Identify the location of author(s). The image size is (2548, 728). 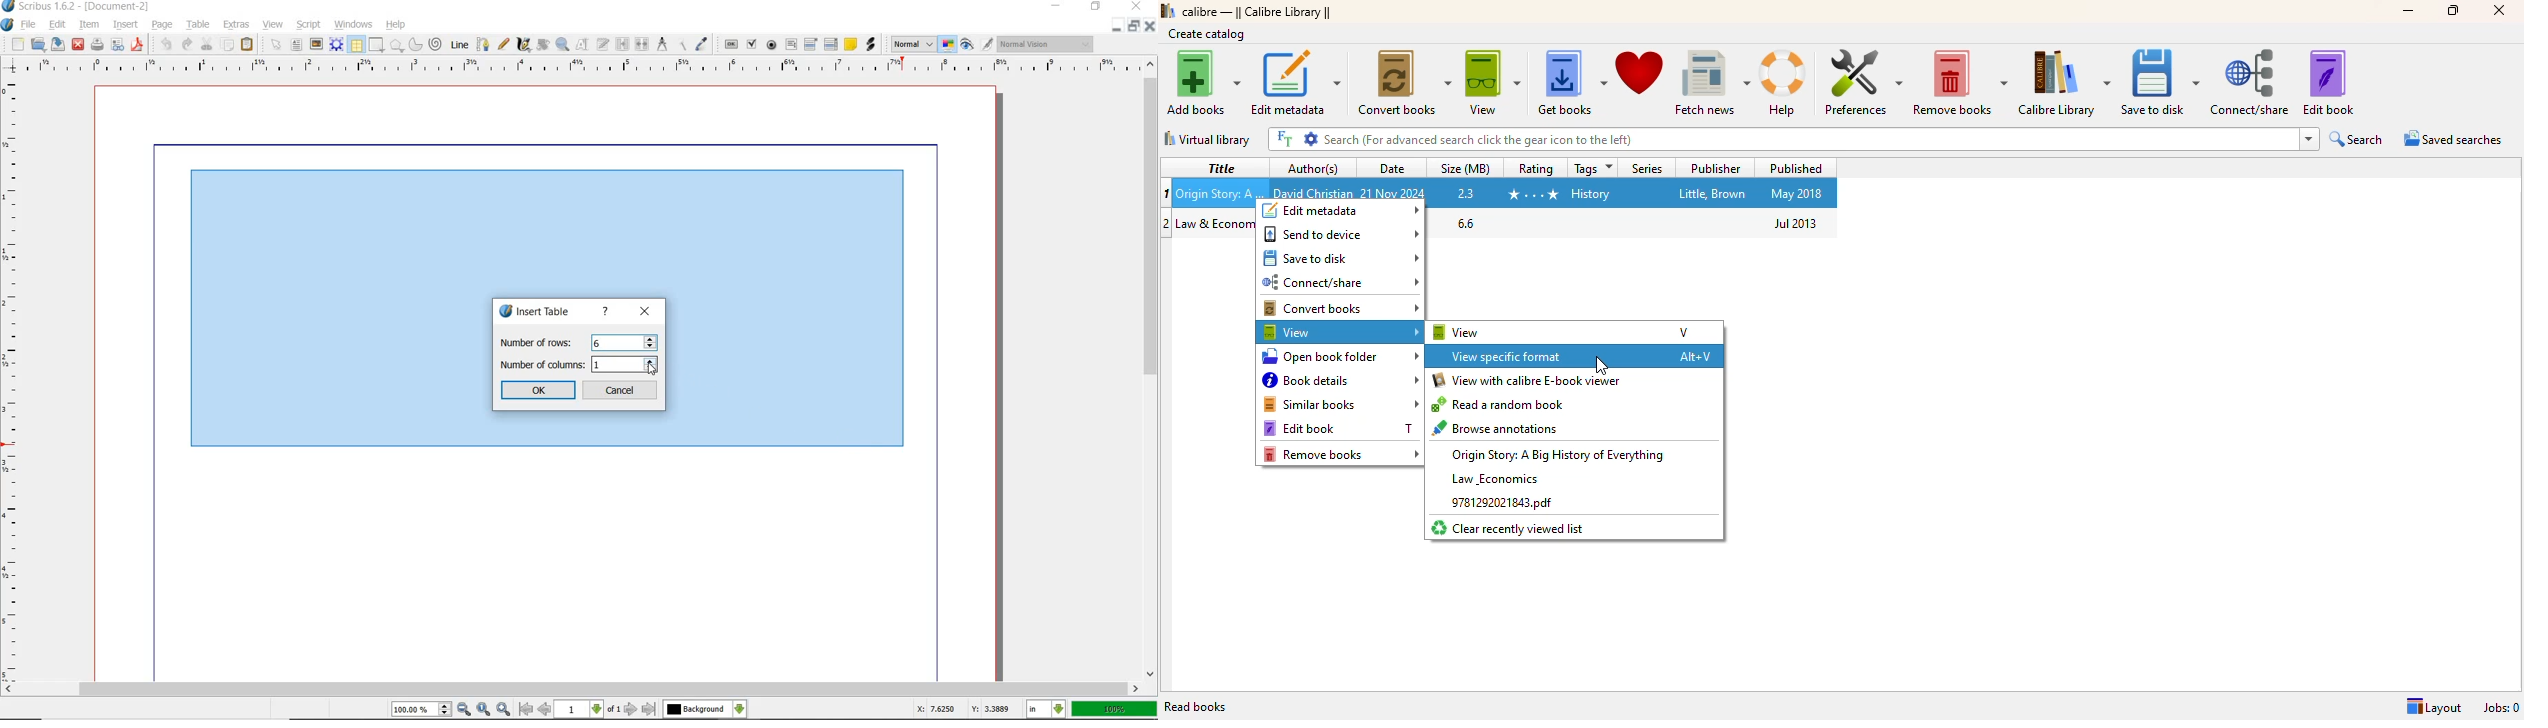
(1313, 168).